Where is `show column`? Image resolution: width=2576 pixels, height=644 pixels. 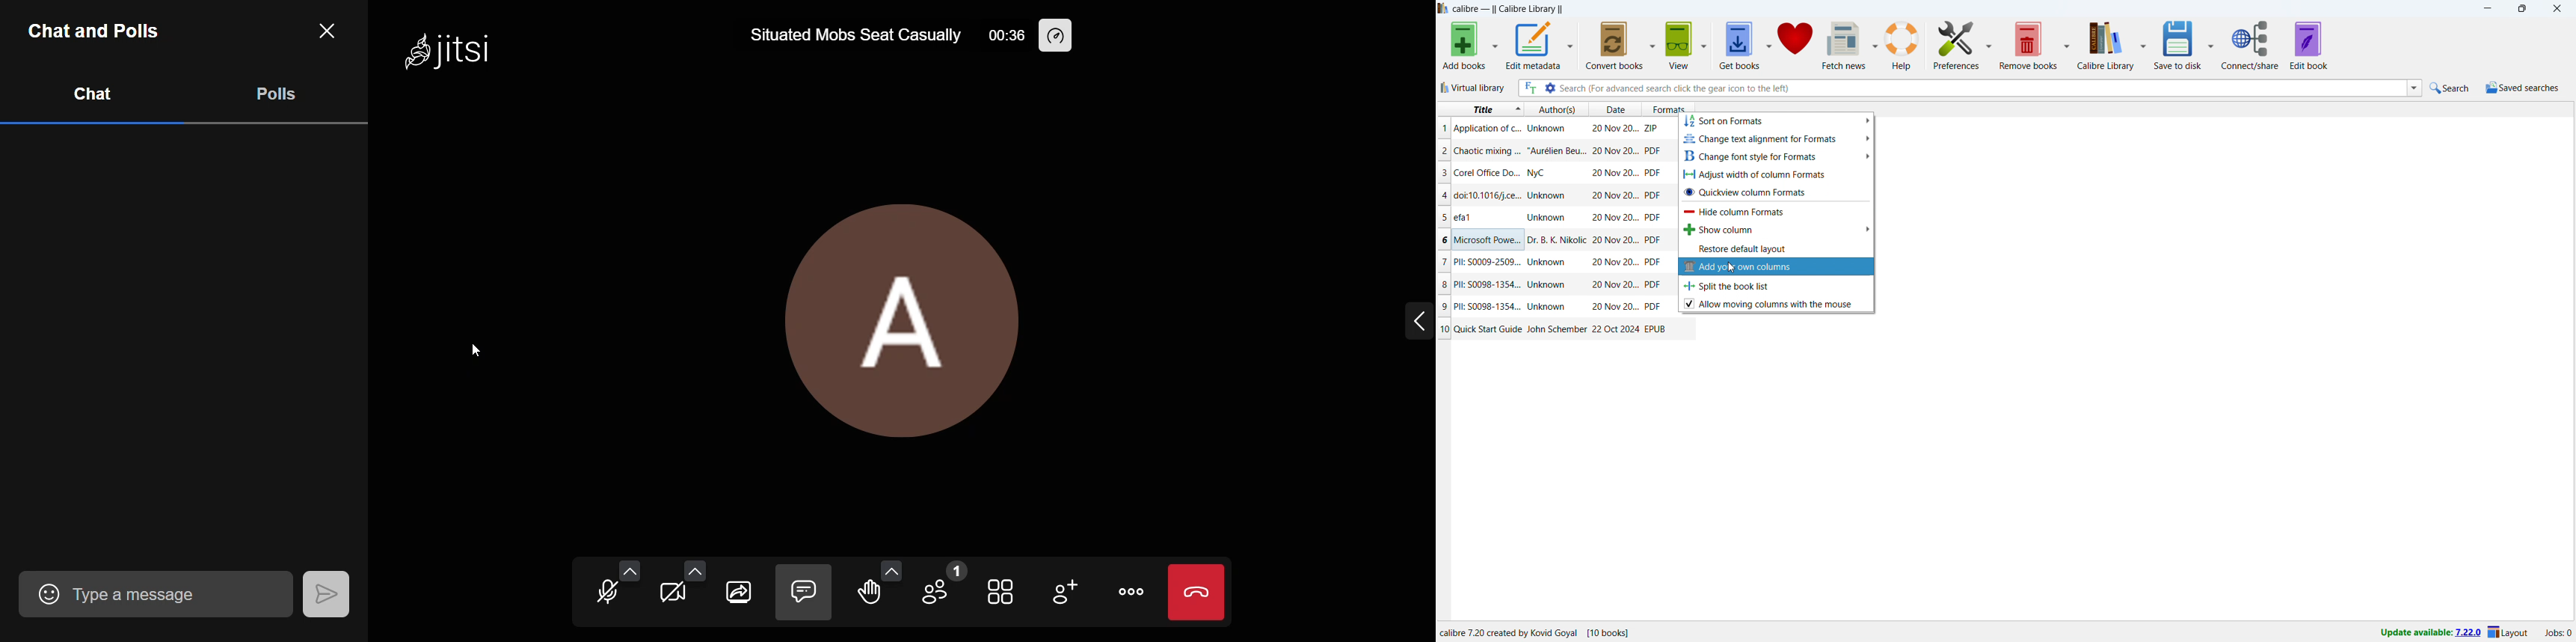
show column is located at coordinates (1777, 229).